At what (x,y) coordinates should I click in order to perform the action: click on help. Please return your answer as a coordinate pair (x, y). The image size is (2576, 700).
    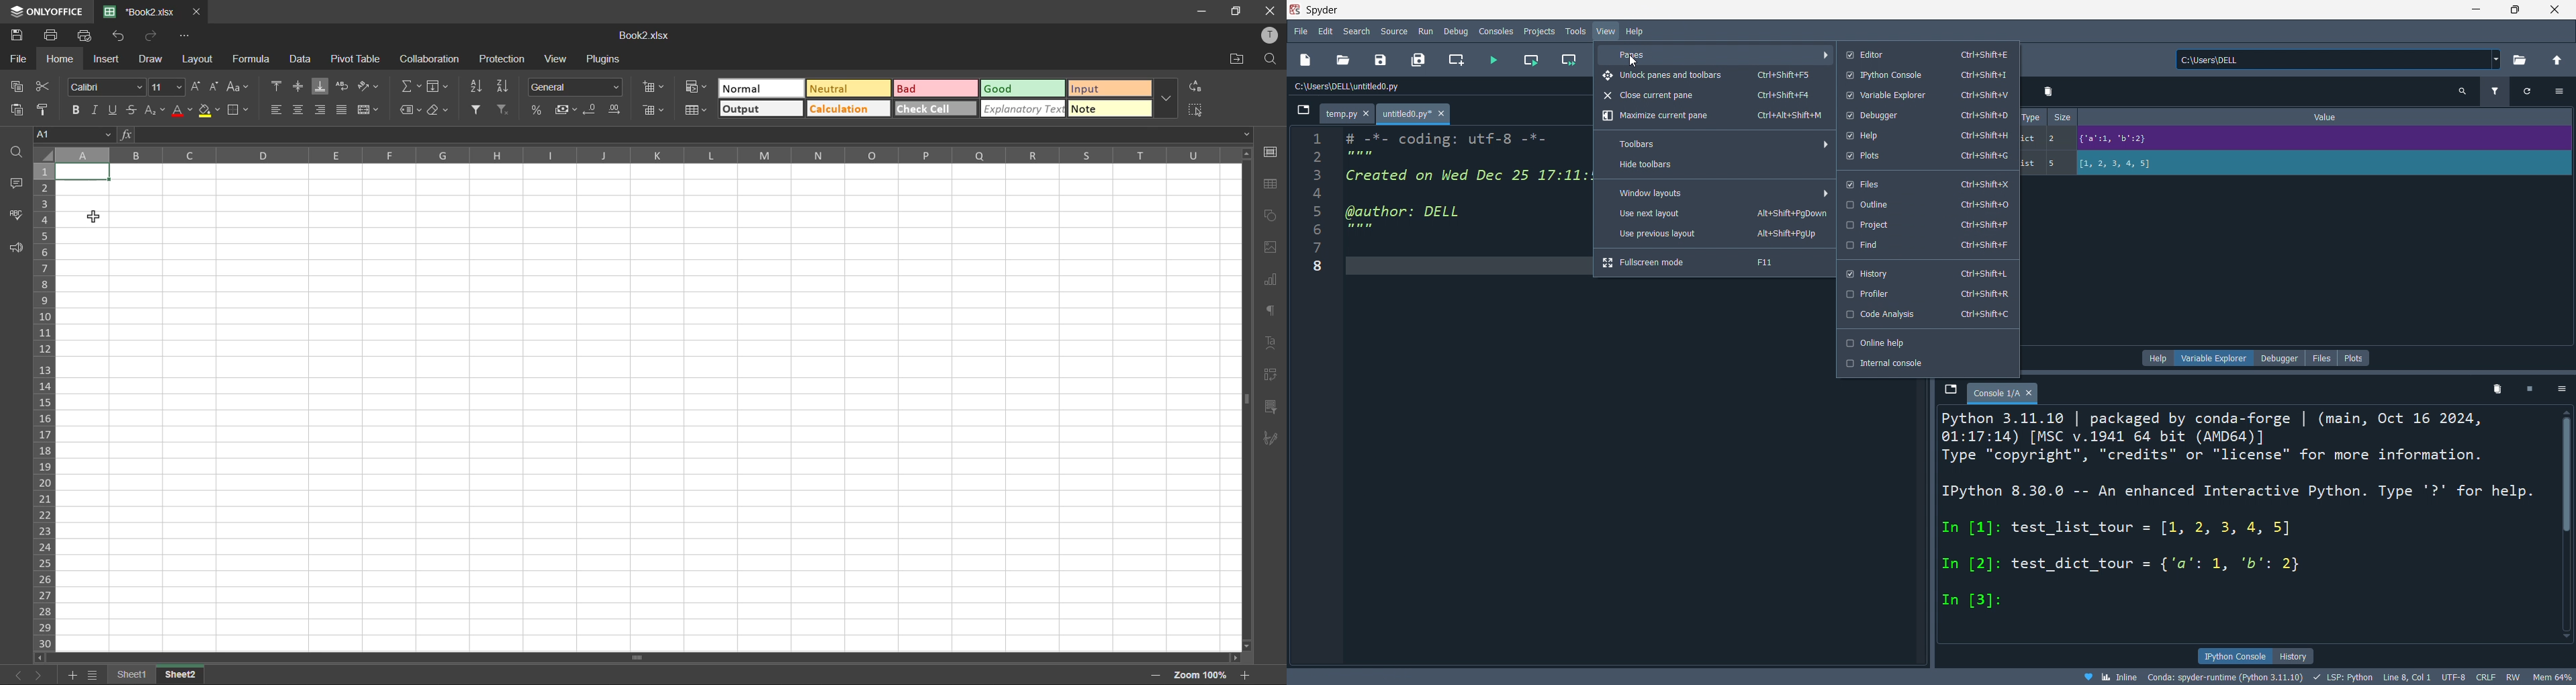
    Looking at the image, I should click on (2159, 358).